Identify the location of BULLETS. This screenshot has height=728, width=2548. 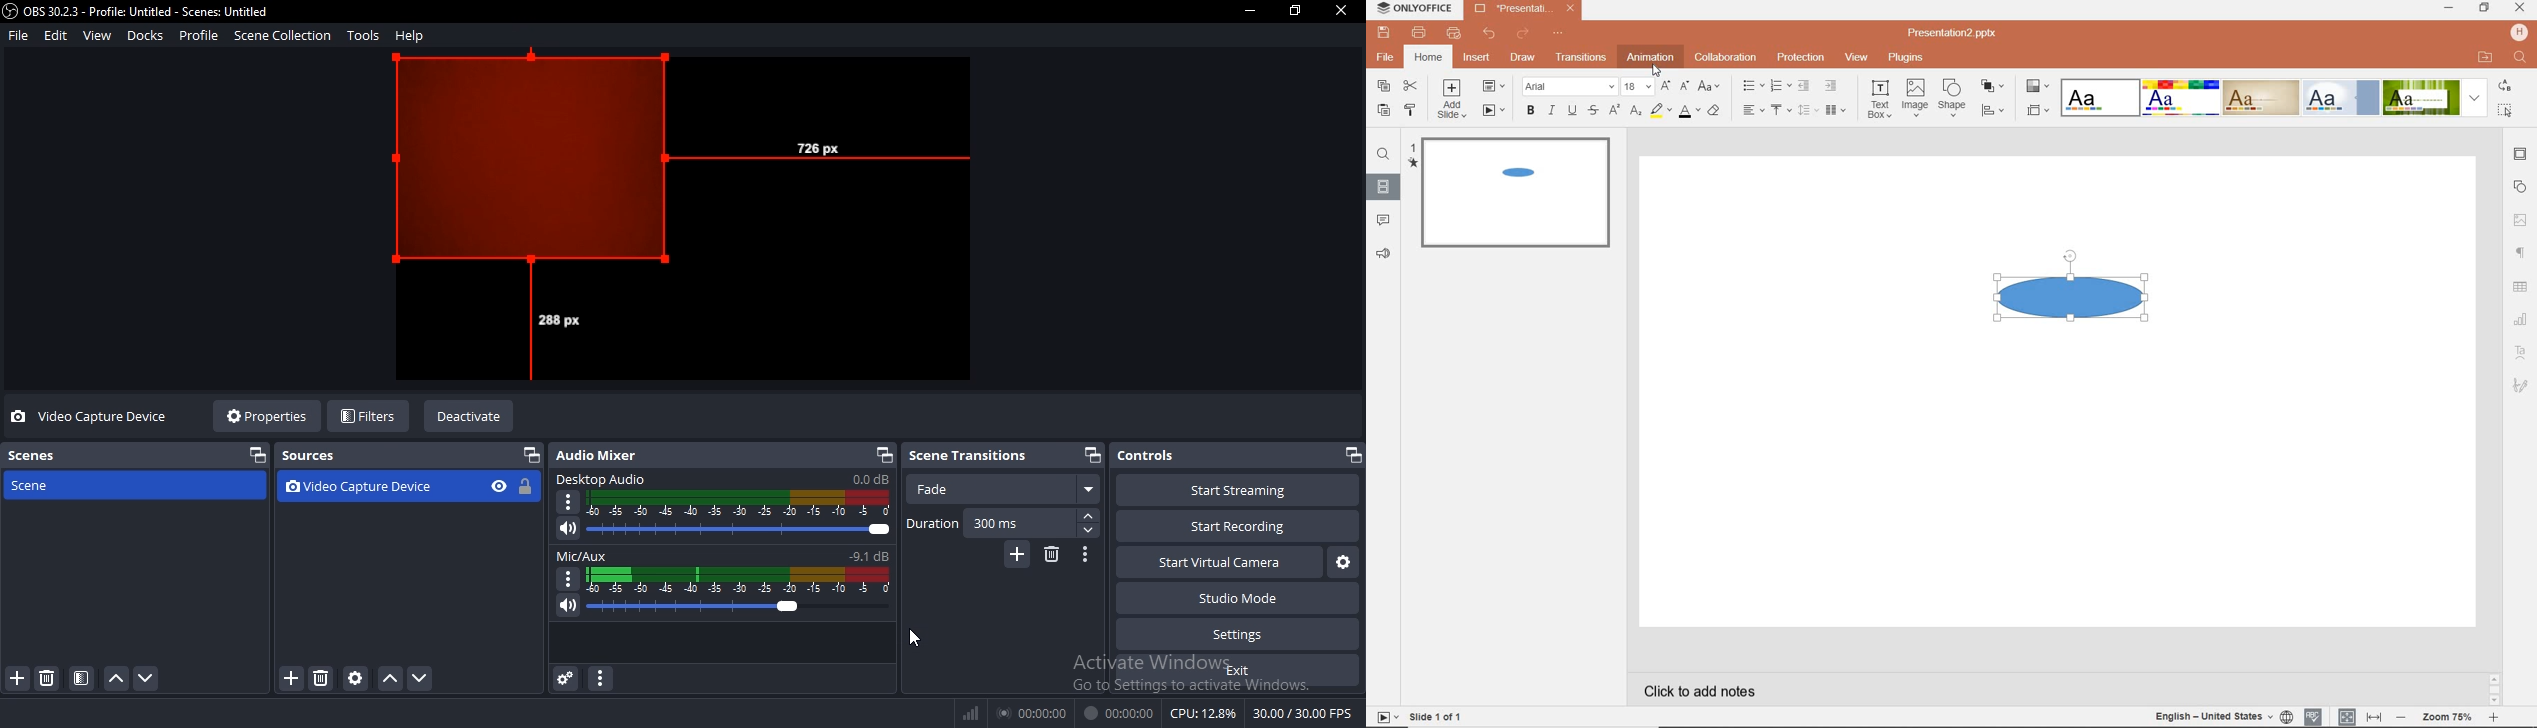
(1753, 87).